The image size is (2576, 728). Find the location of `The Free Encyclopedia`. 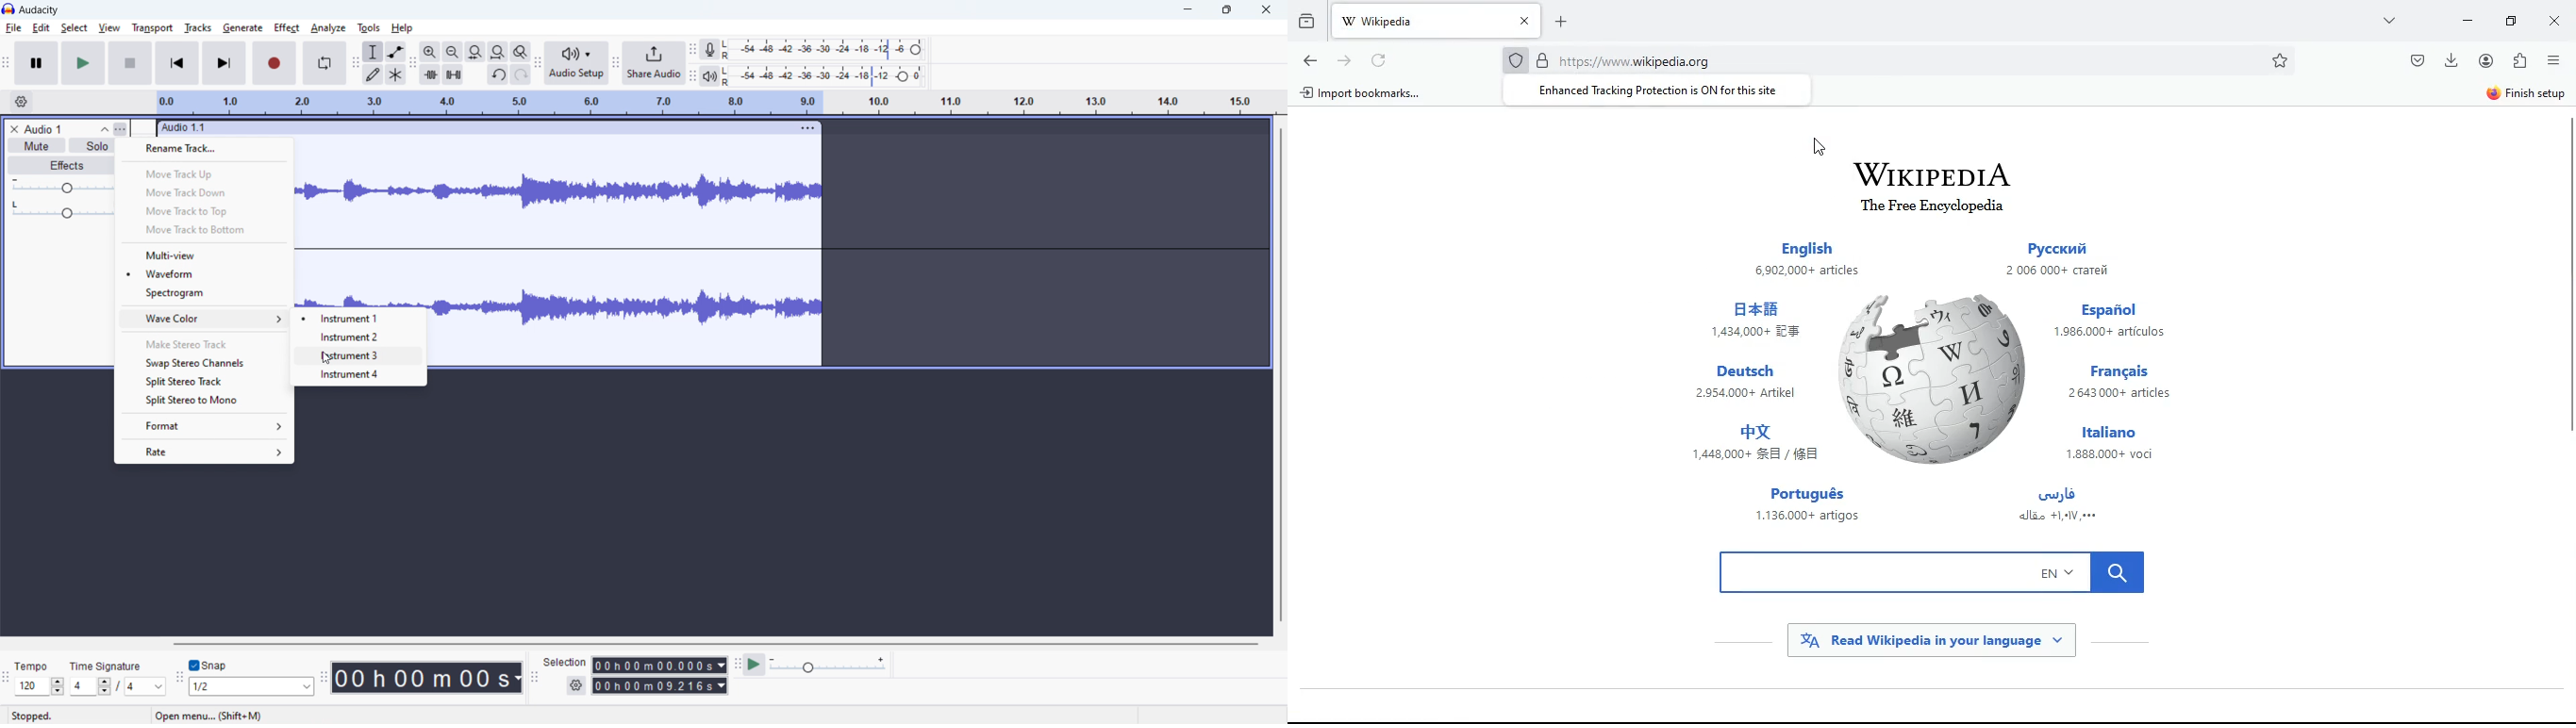

The Free Encyclopedia is located at coordinates (1933, 209).